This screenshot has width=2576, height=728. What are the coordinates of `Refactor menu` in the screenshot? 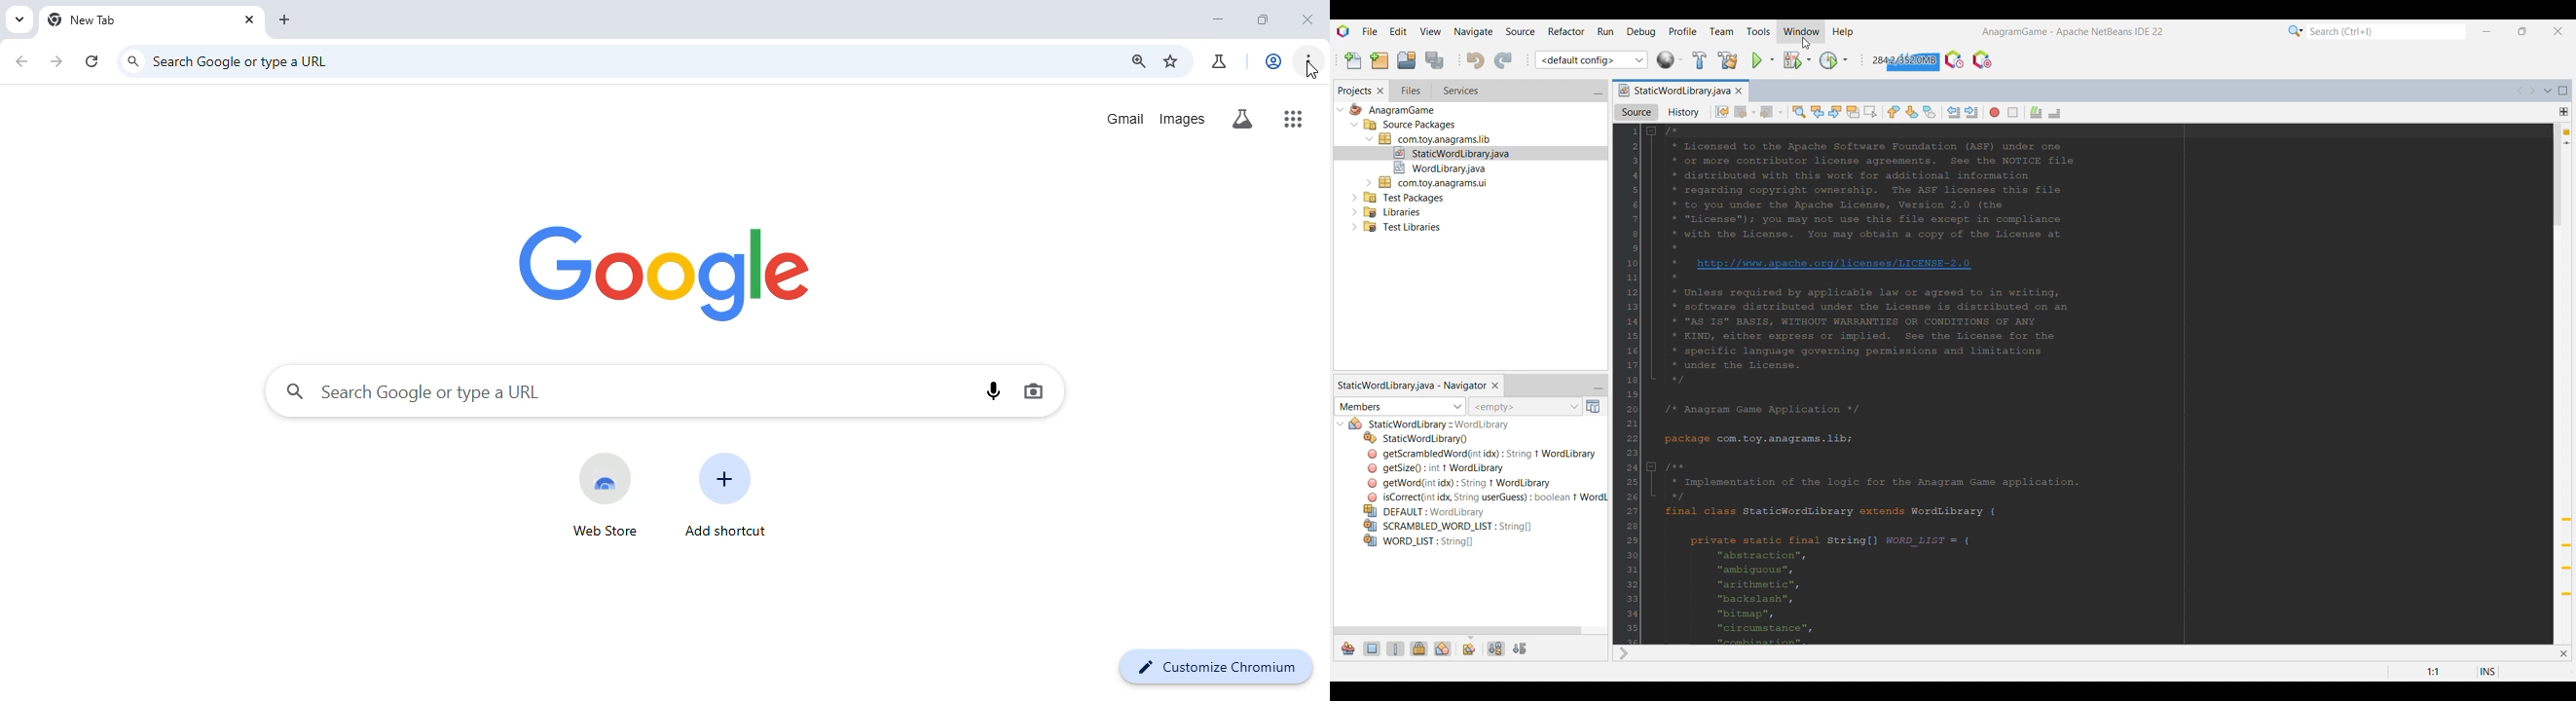 It's located at (1566, 31).